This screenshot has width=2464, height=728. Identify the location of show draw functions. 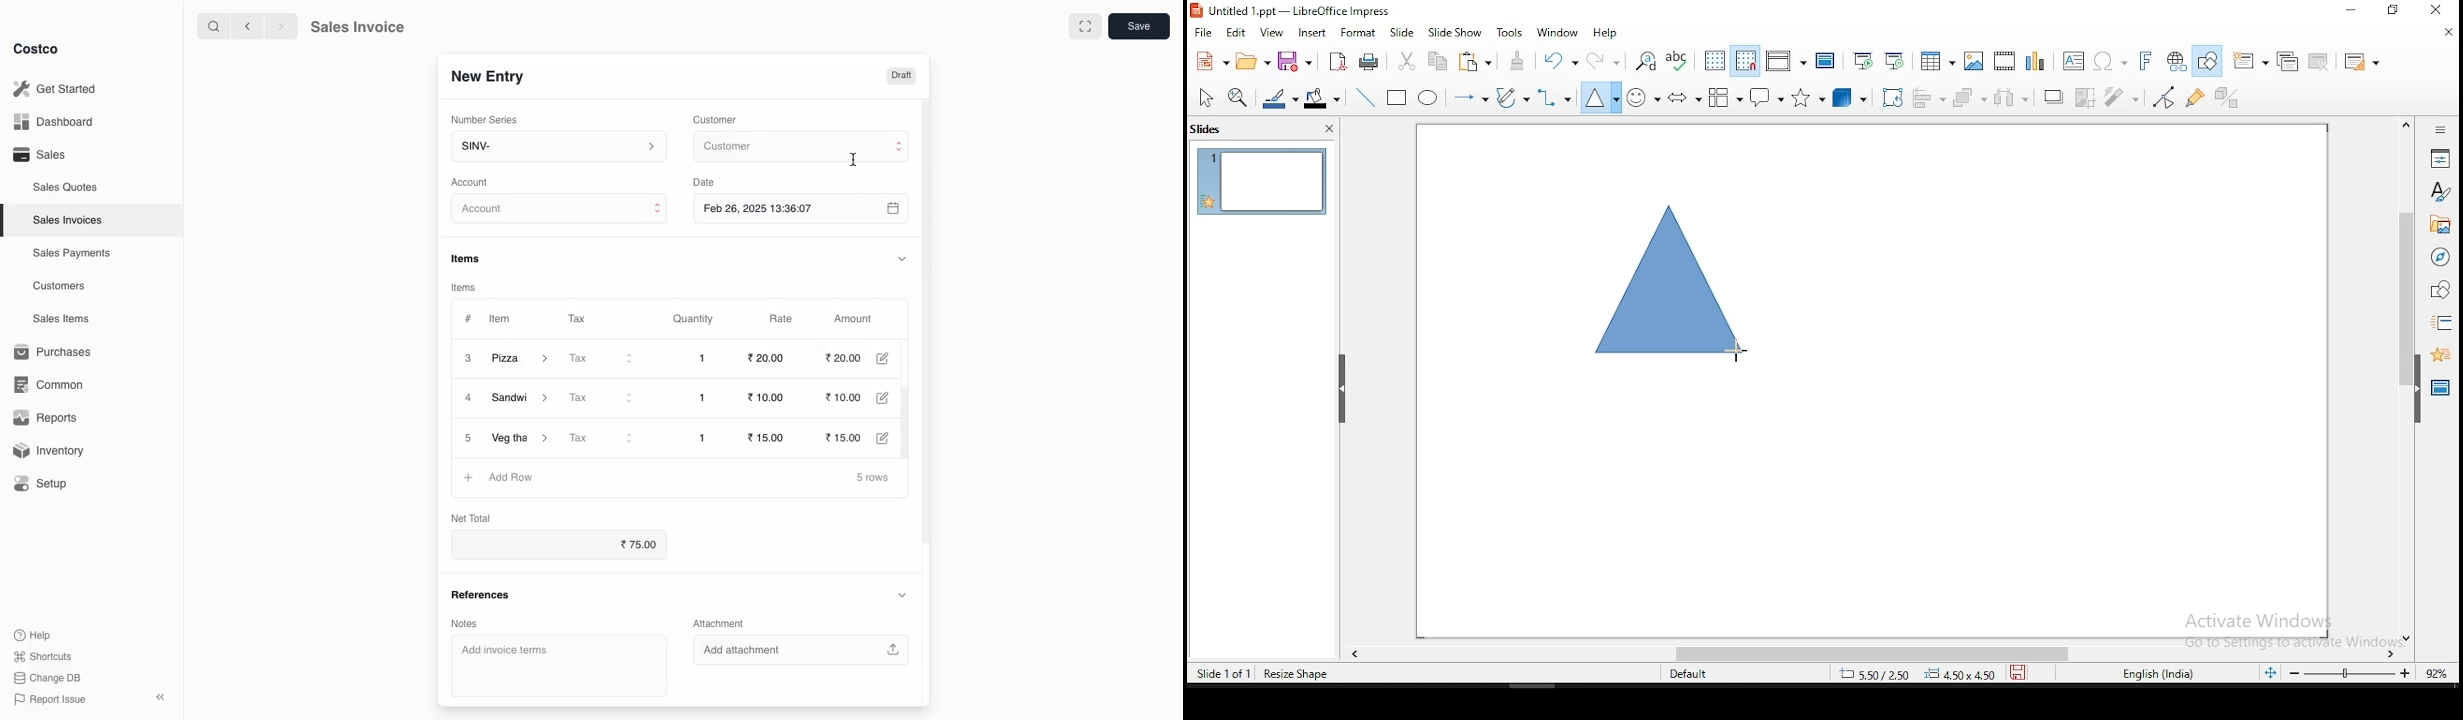
(2206, 62).